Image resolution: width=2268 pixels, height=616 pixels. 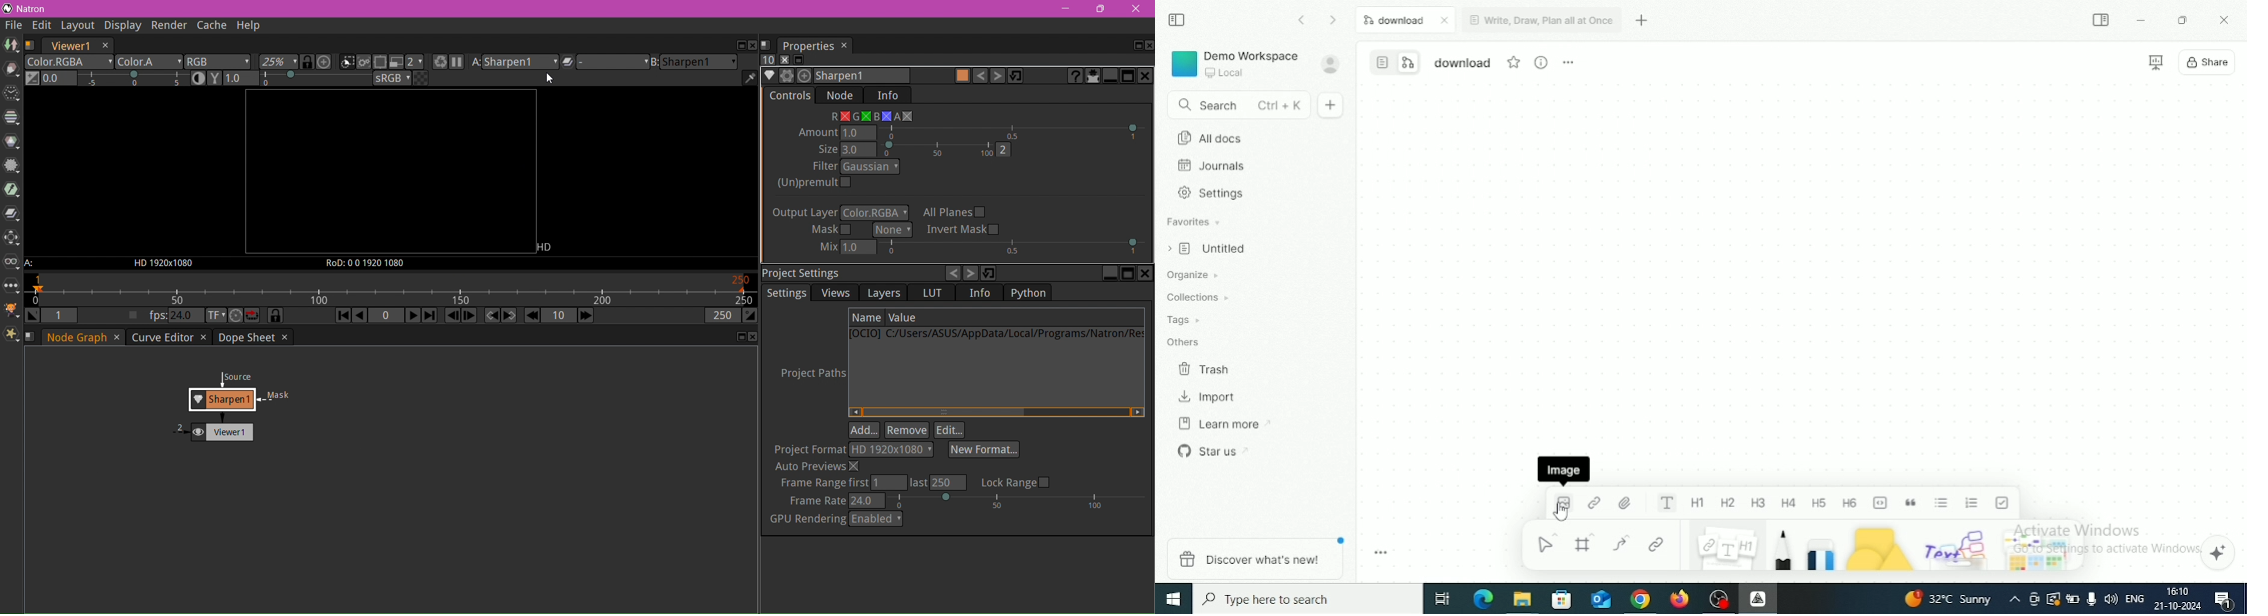 I want to click on Switch, so click(x=1395, y=62).